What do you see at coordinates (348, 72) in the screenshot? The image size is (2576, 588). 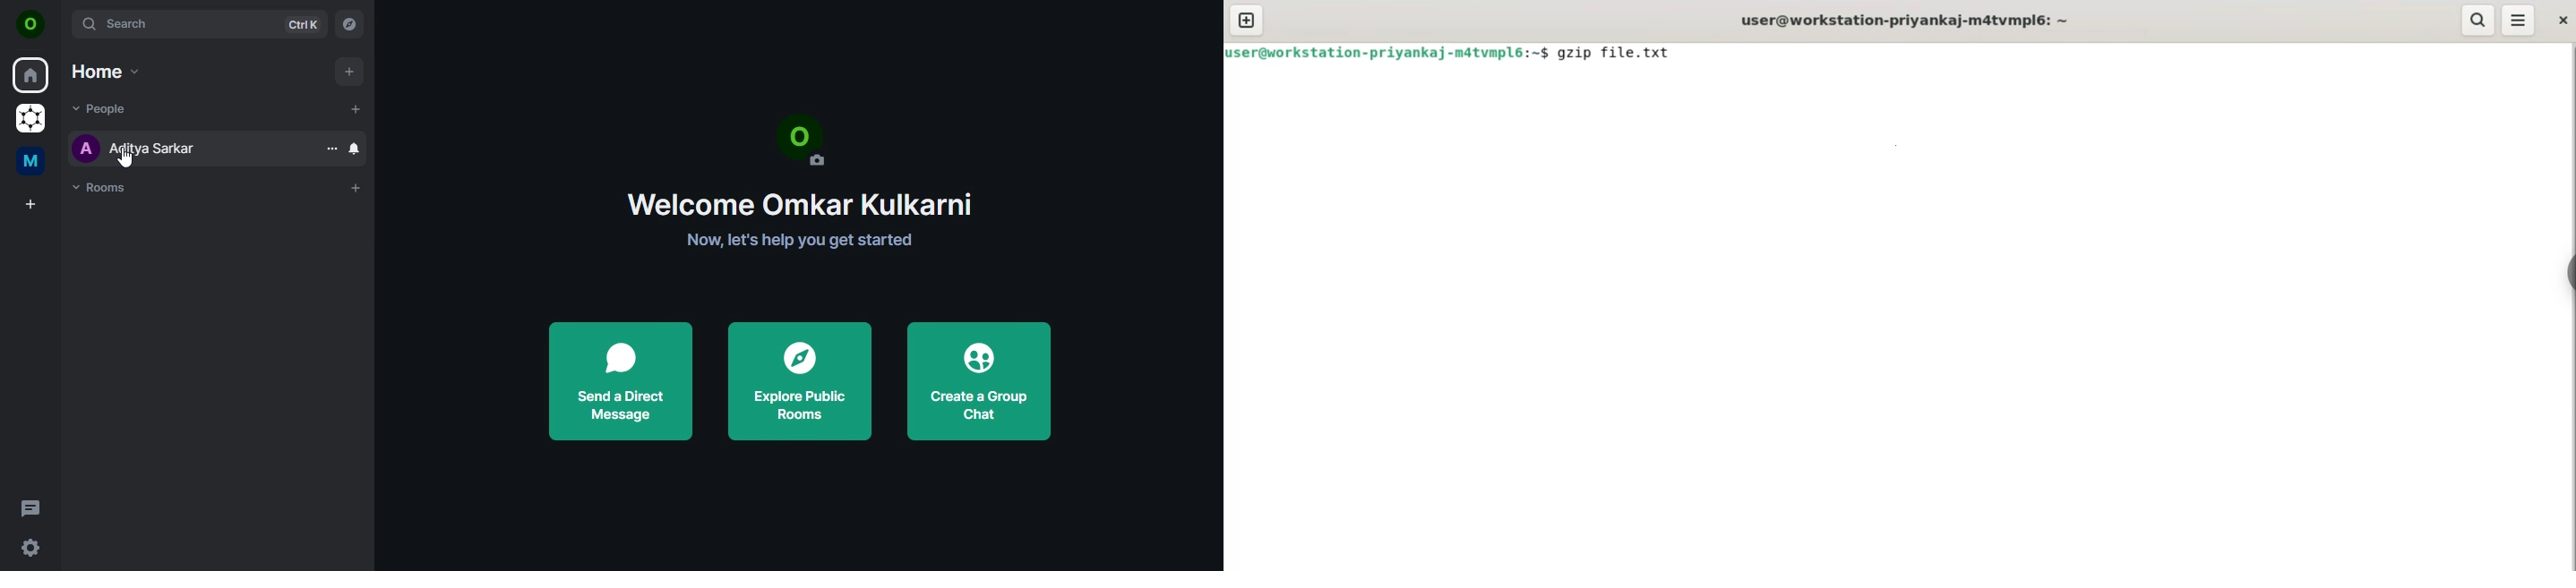 I see `add` at bounding box center [348, 72].